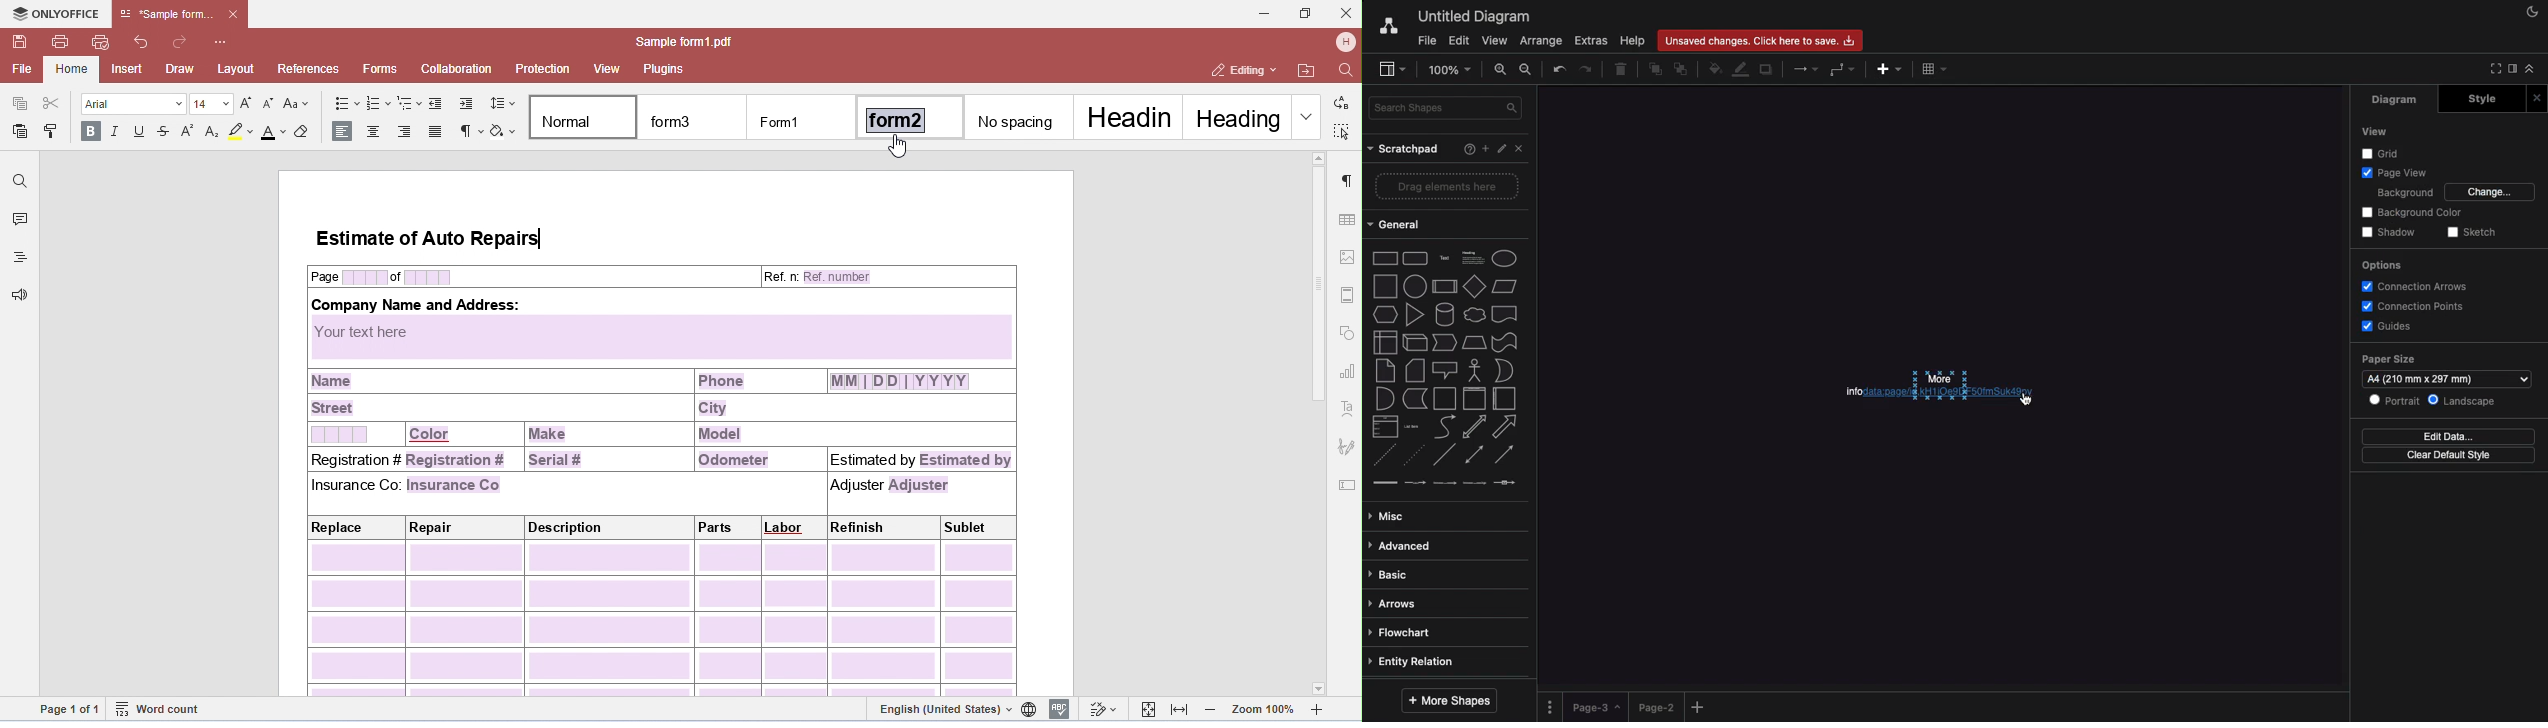  What do you see at coordinates (1473, 371) in the screenshot?
I see `actor` at bounding box center [1473, 371].